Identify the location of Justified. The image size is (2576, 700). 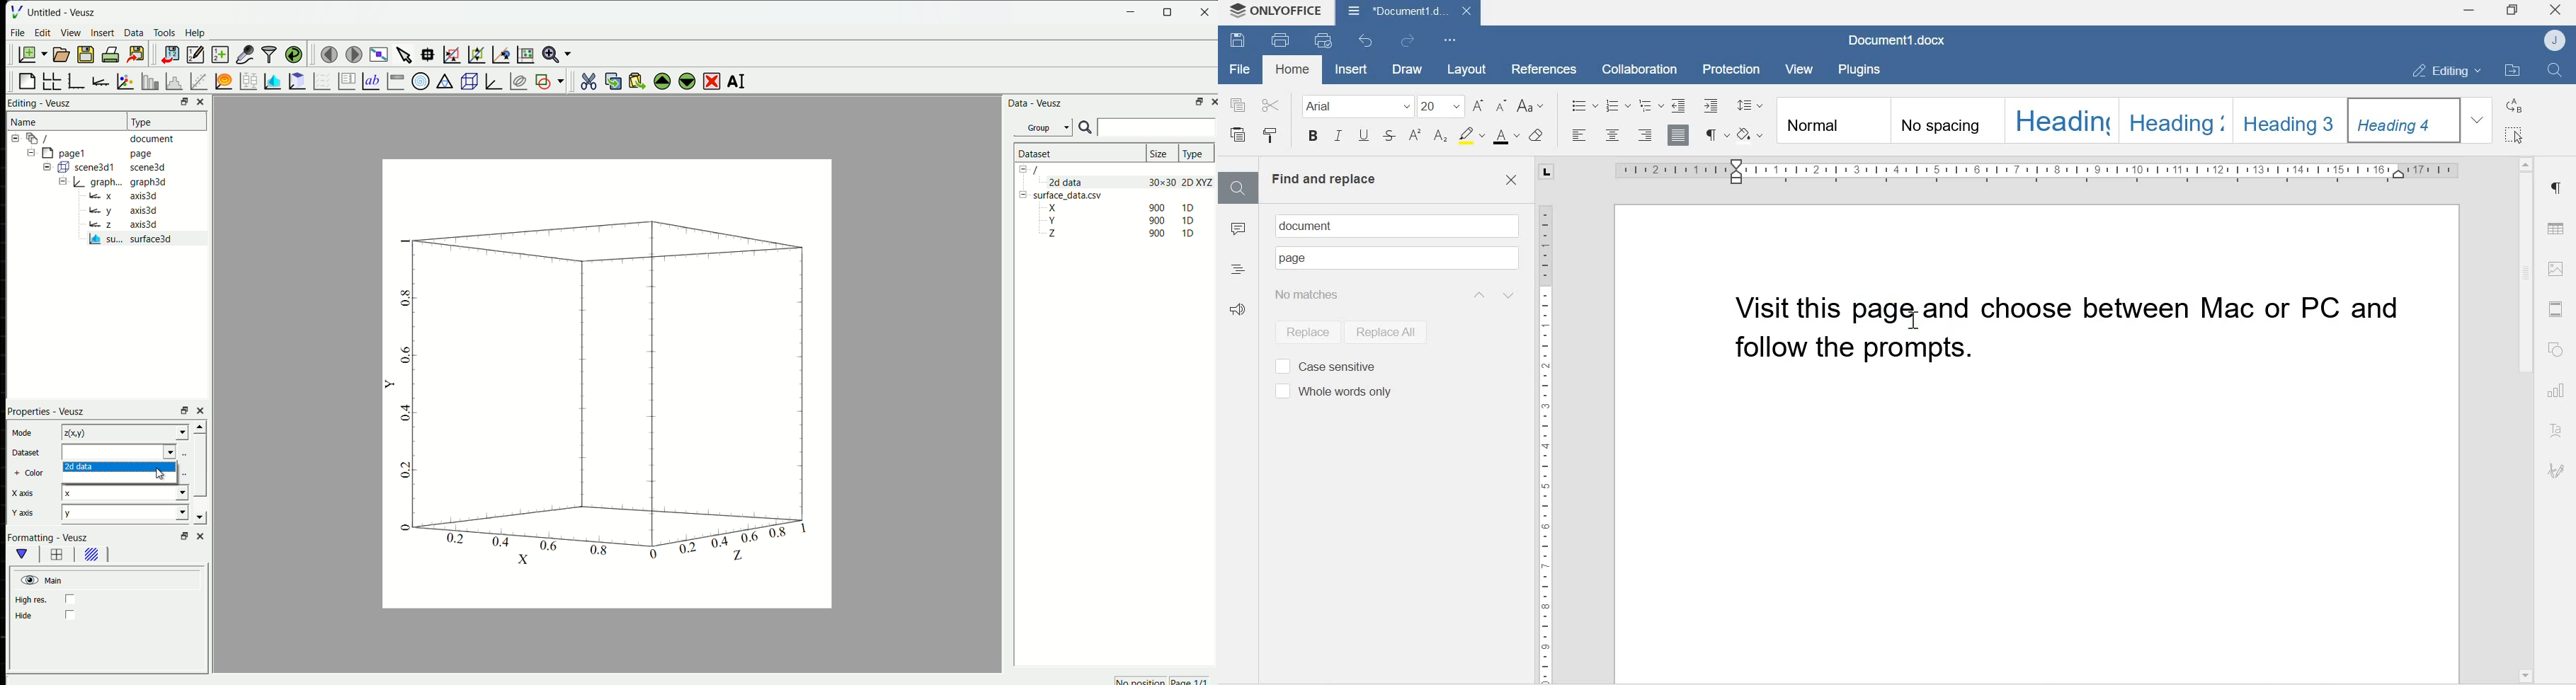
(1679, 134).